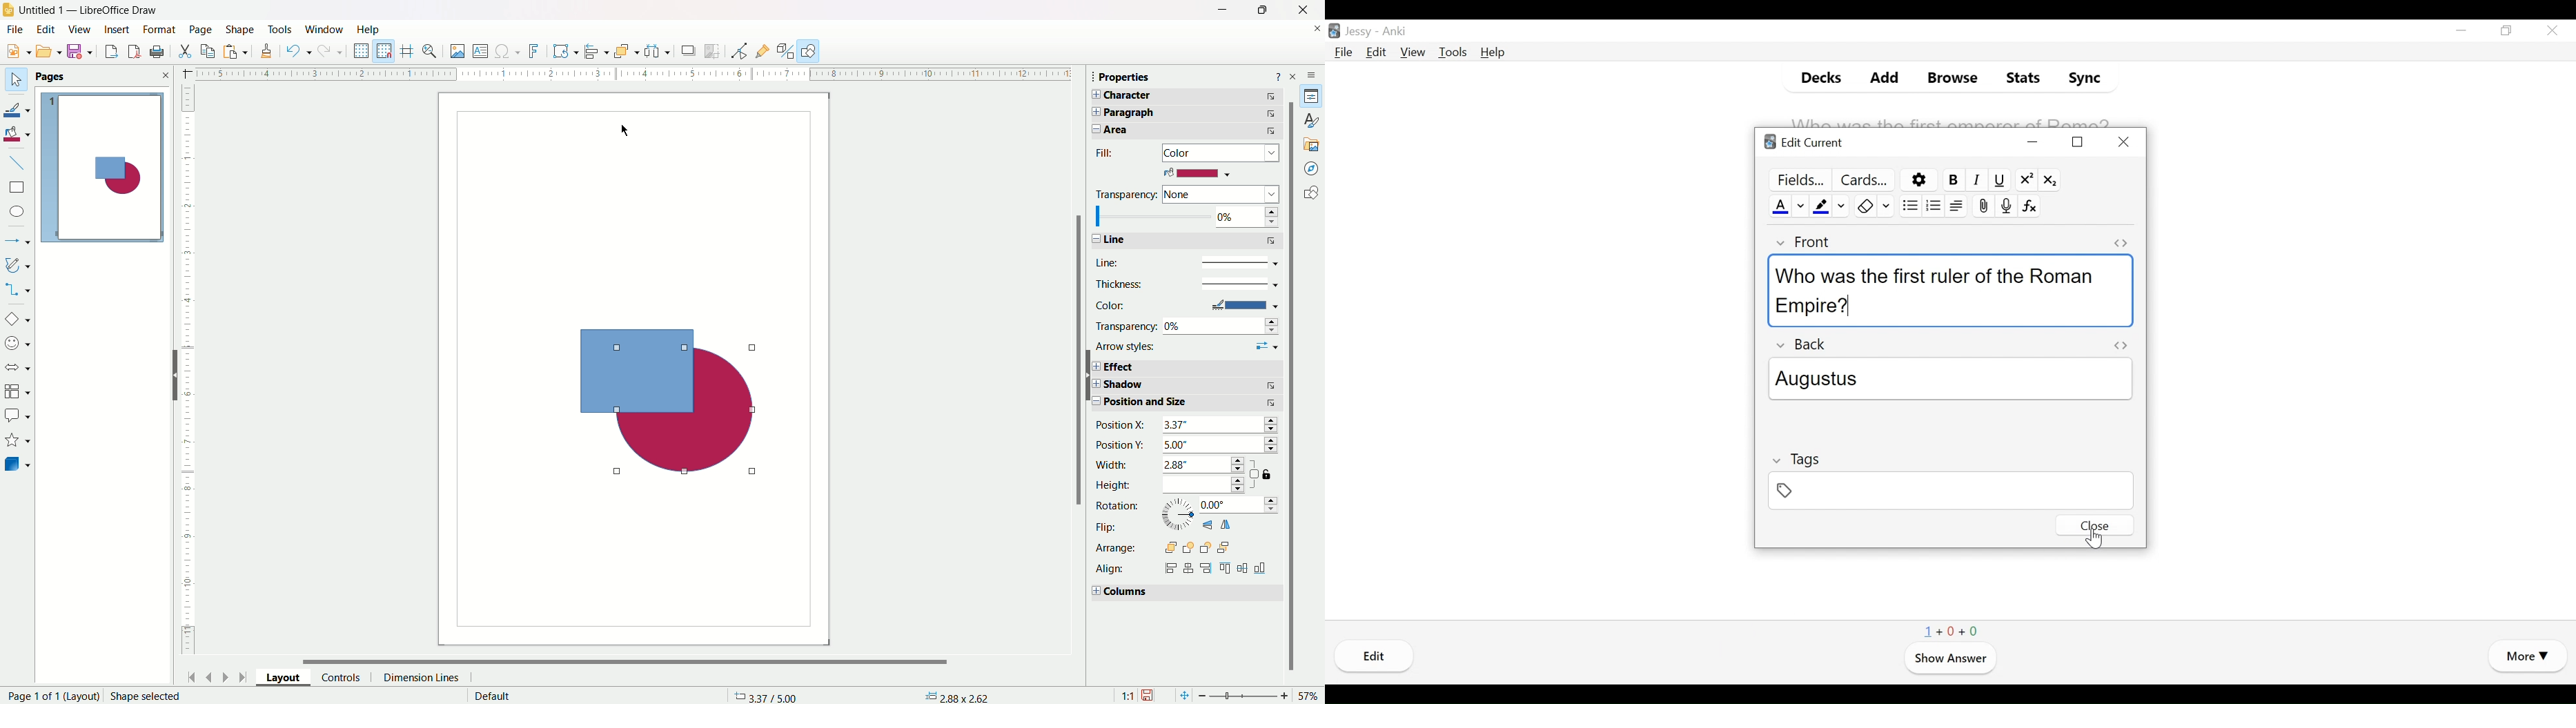  I want to click on display grid, so click(362, 52).